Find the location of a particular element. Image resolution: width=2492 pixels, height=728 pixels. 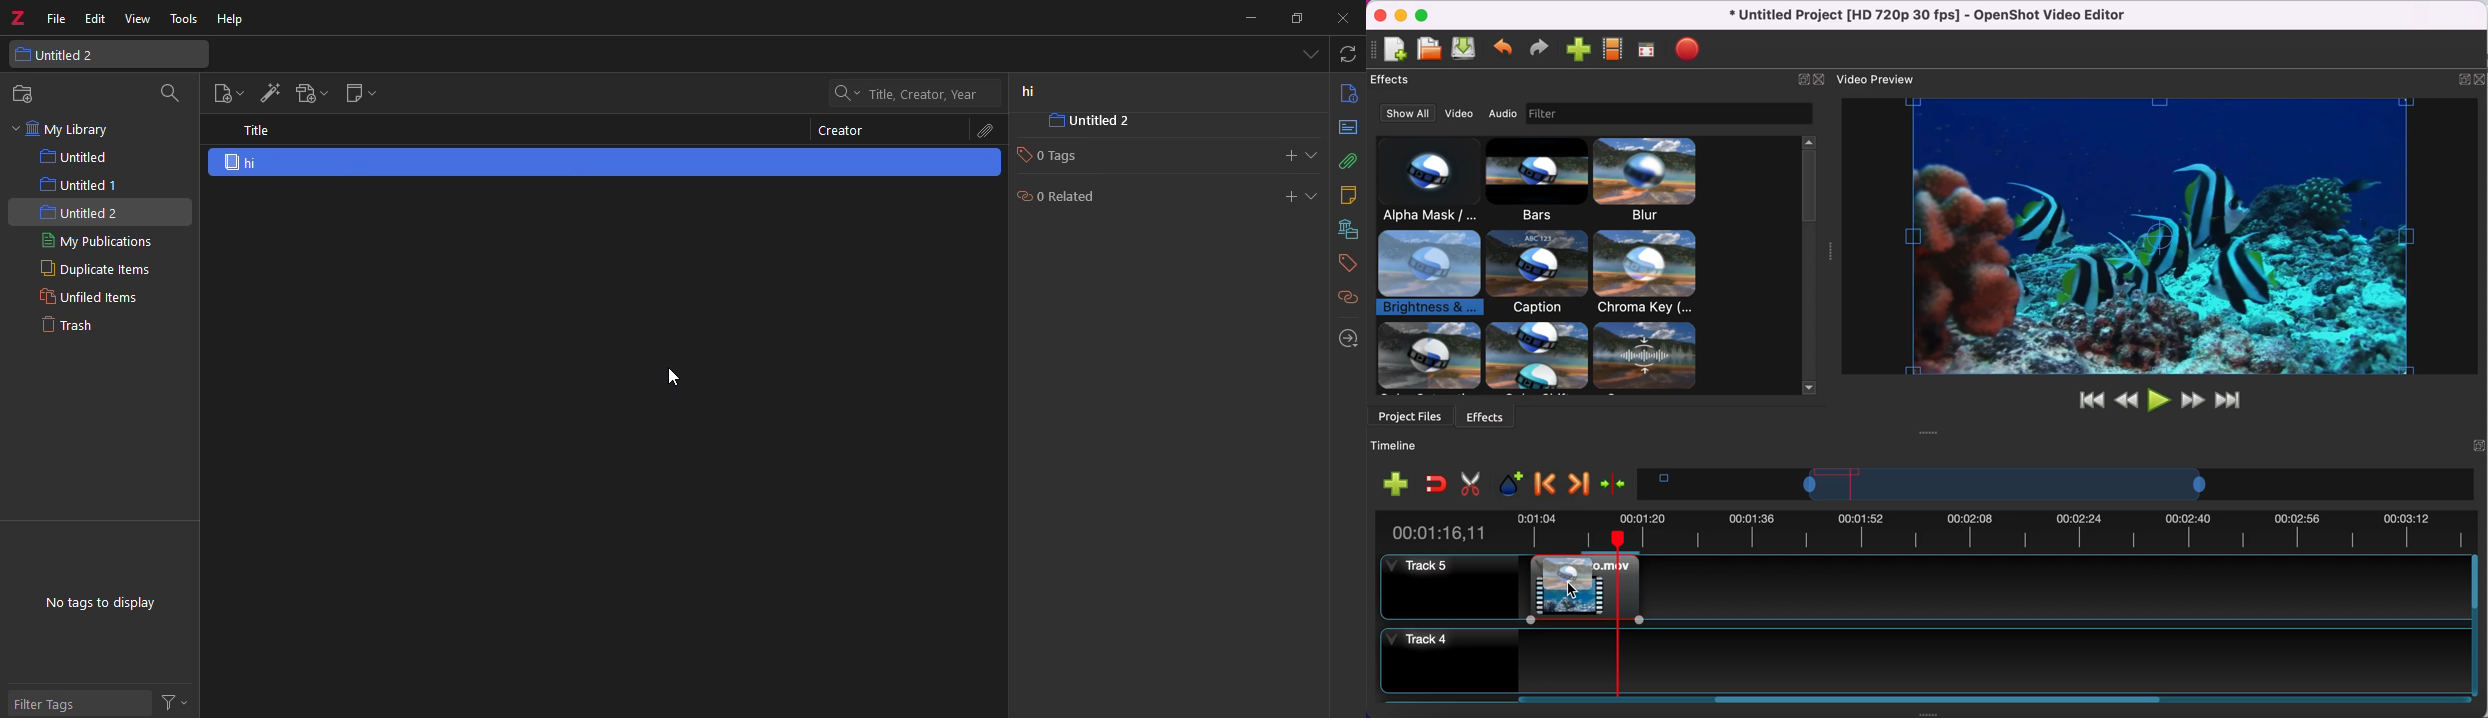

expand is located at coordinates (1317, 197).